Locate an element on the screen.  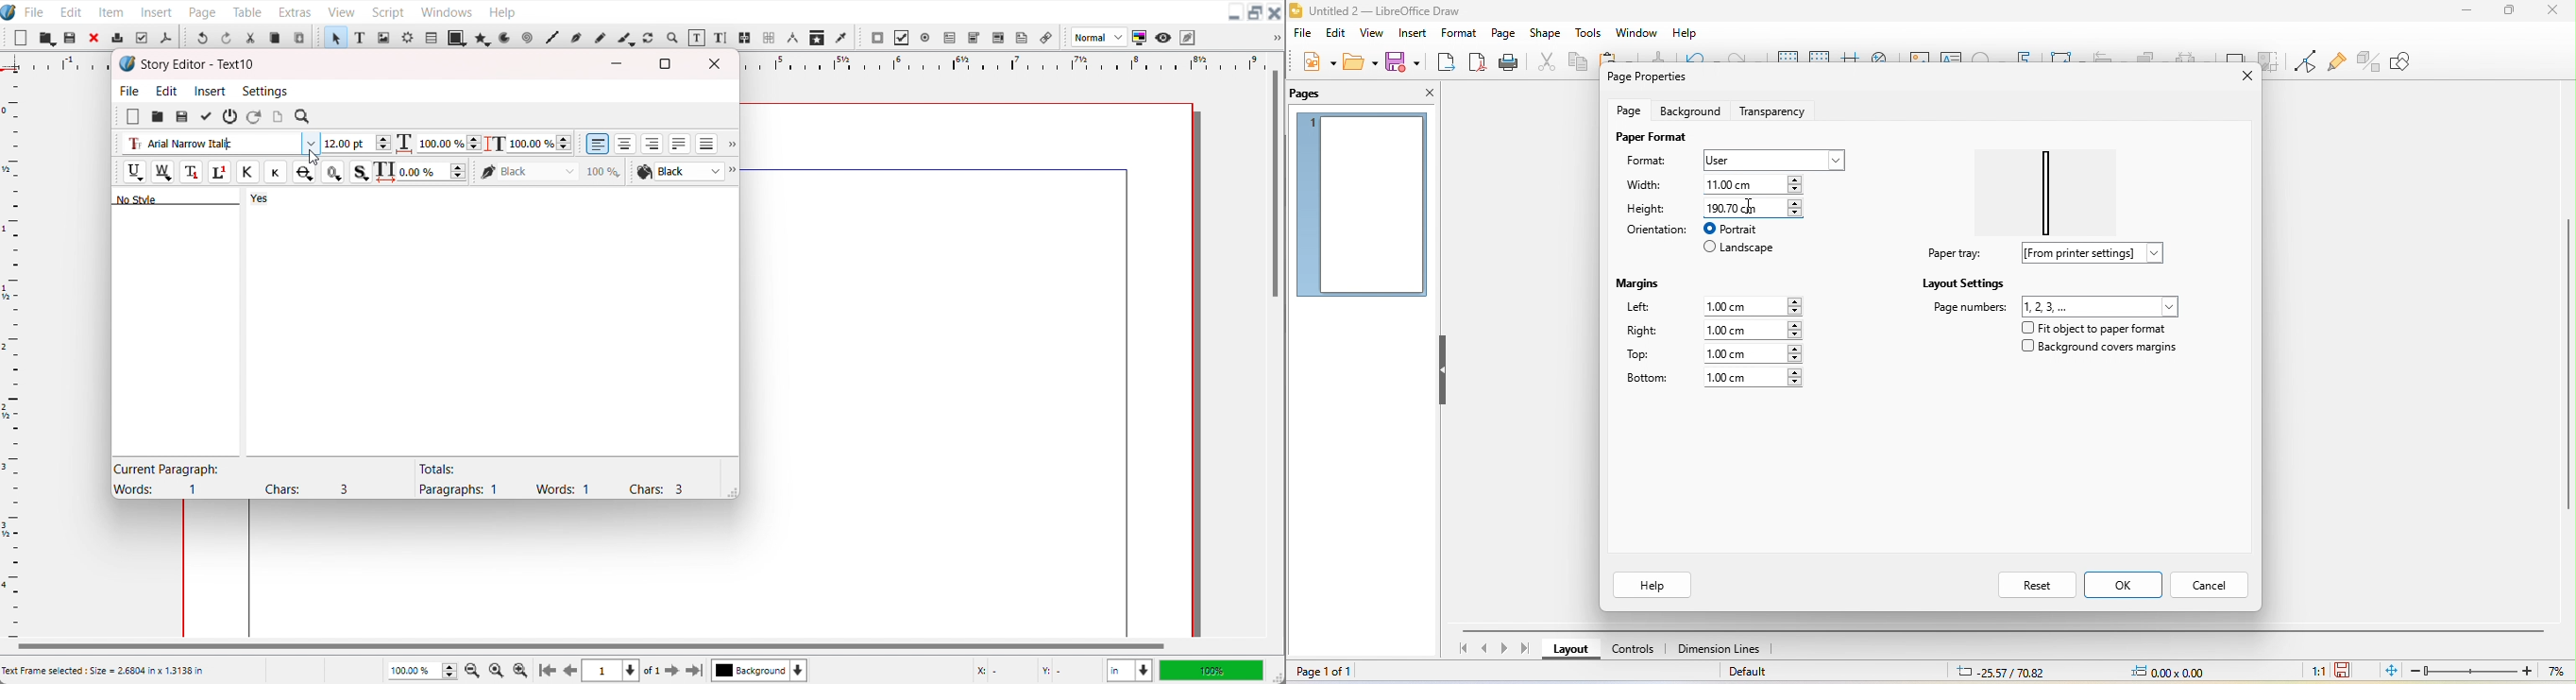
Black is located at coordinates (551, 171).